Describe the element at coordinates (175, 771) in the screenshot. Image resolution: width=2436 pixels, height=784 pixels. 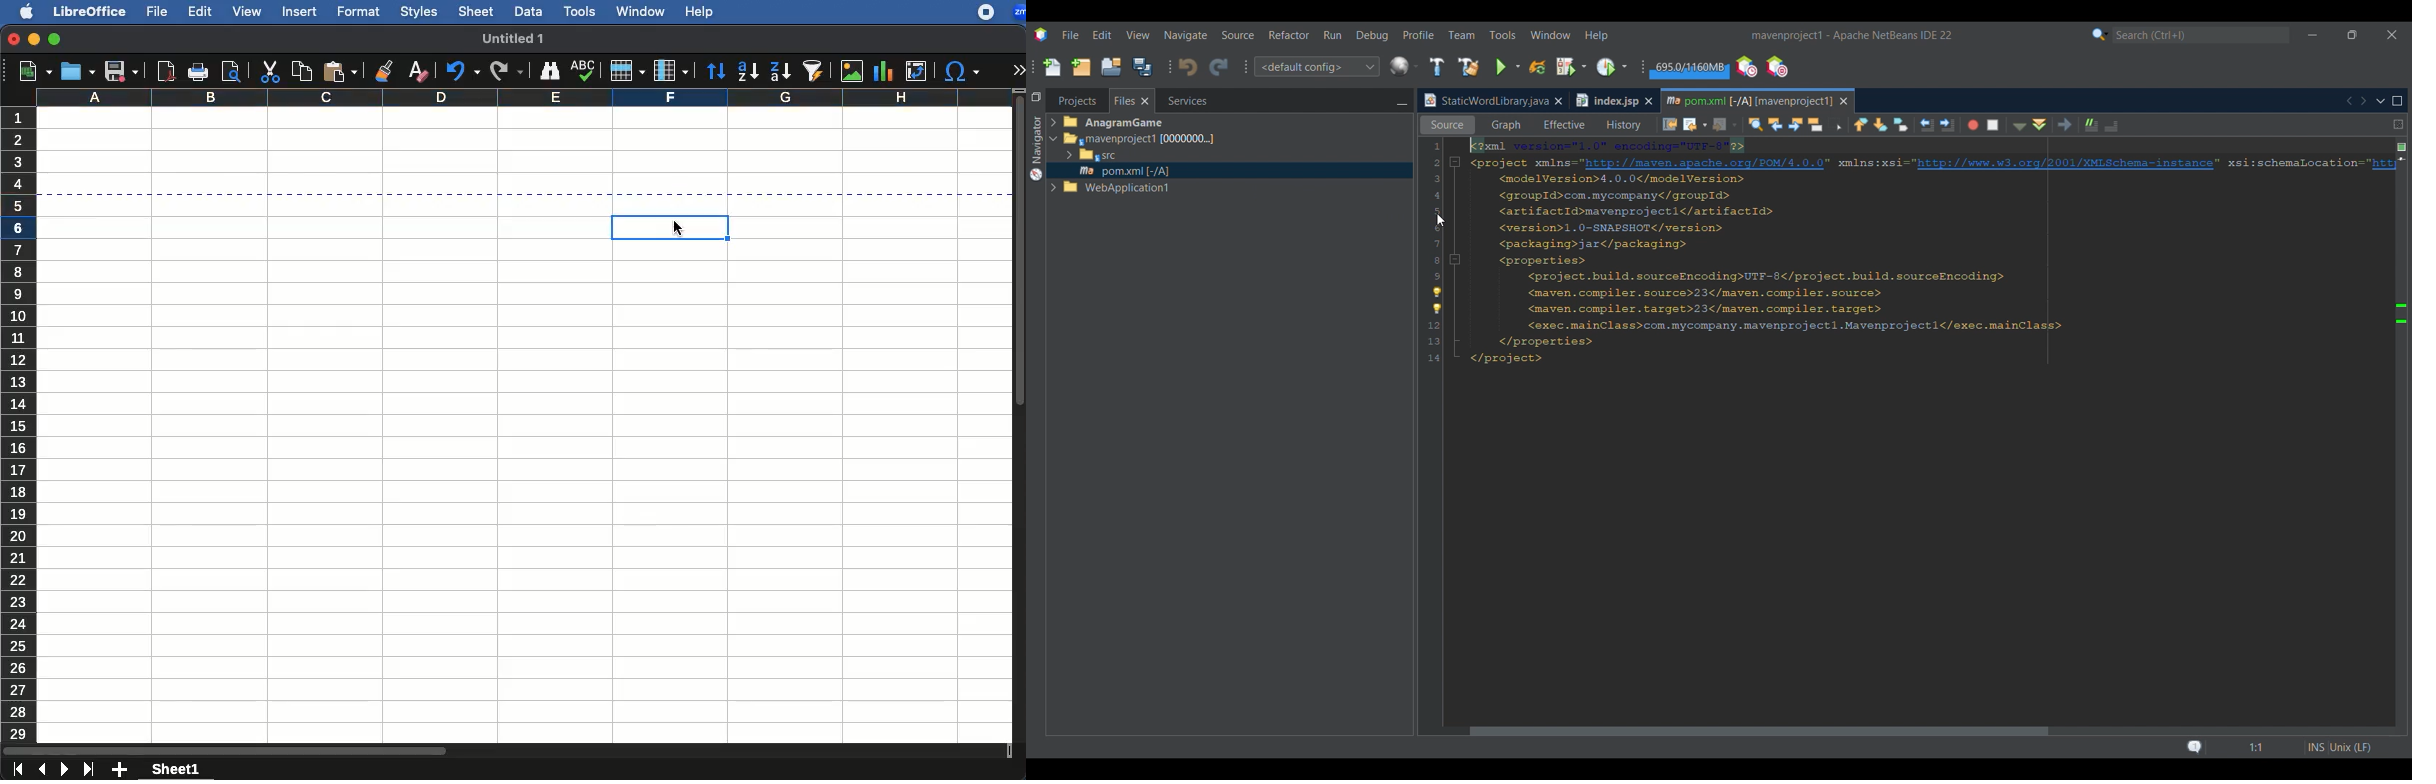
I see `sheet1` at that location.